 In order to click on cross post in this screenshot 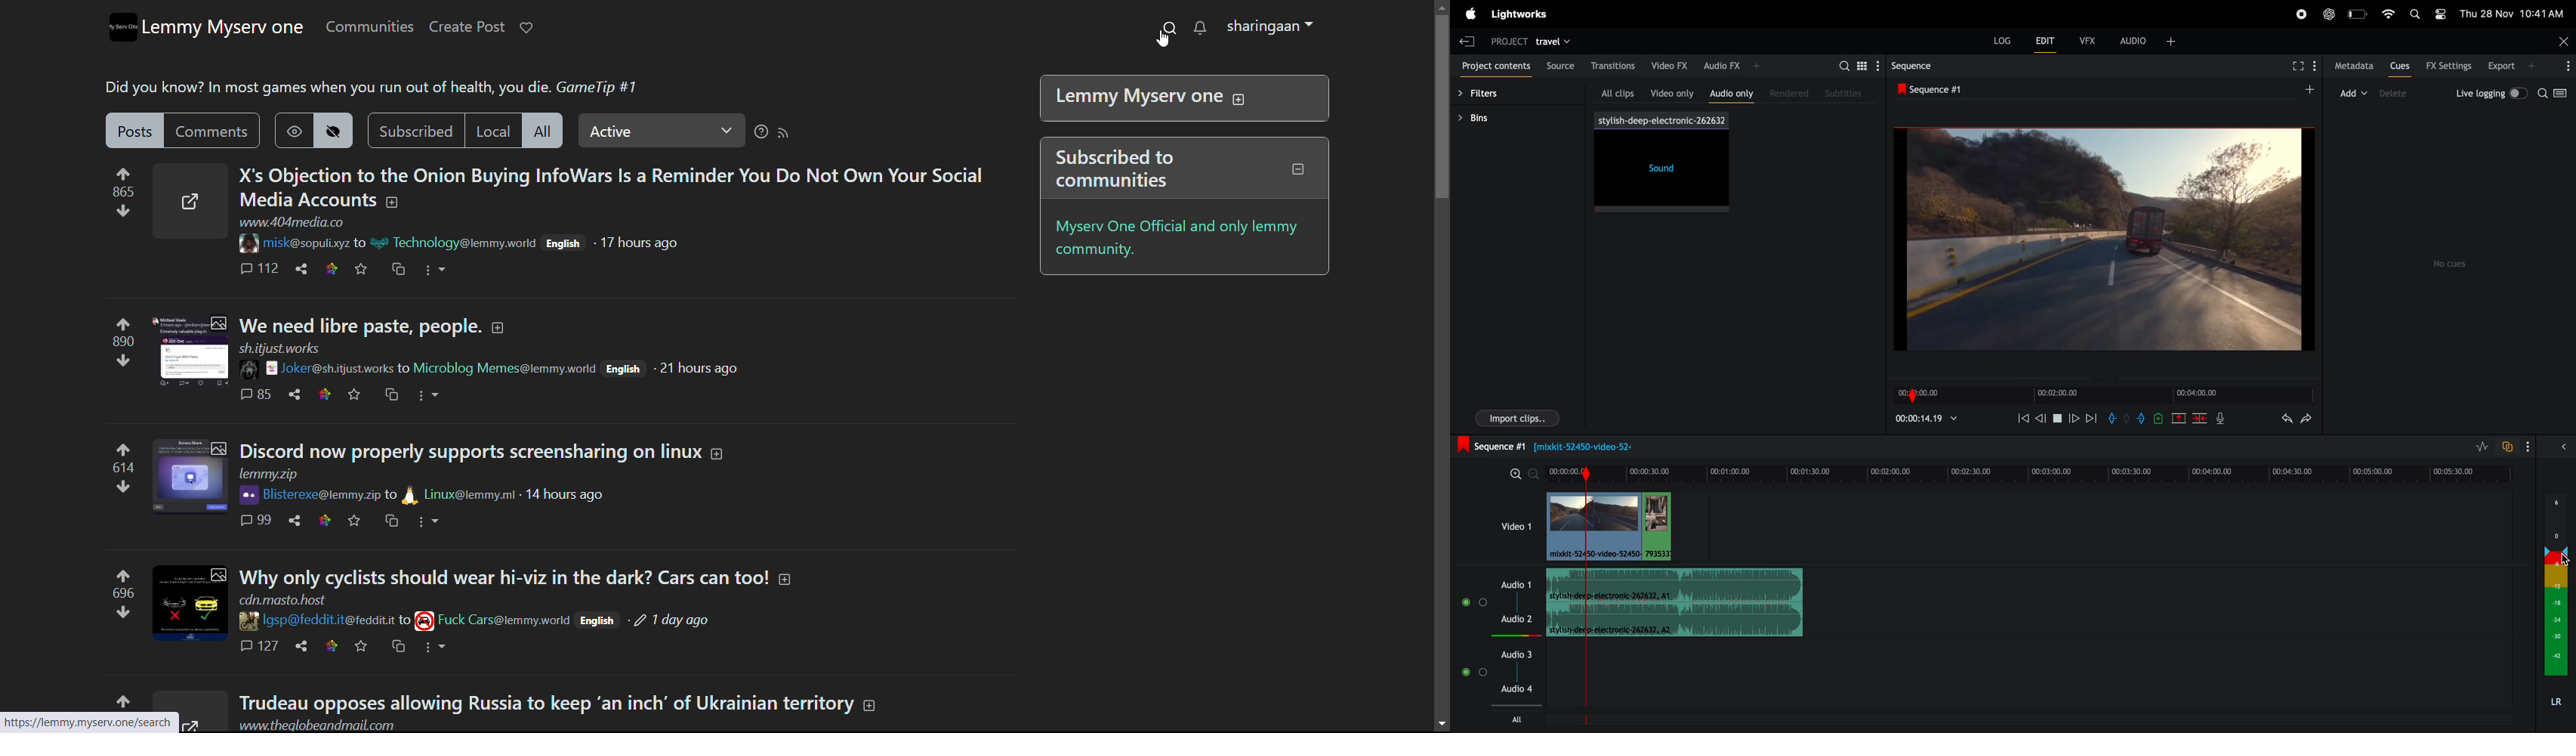, I will do `click(391, 394)`.